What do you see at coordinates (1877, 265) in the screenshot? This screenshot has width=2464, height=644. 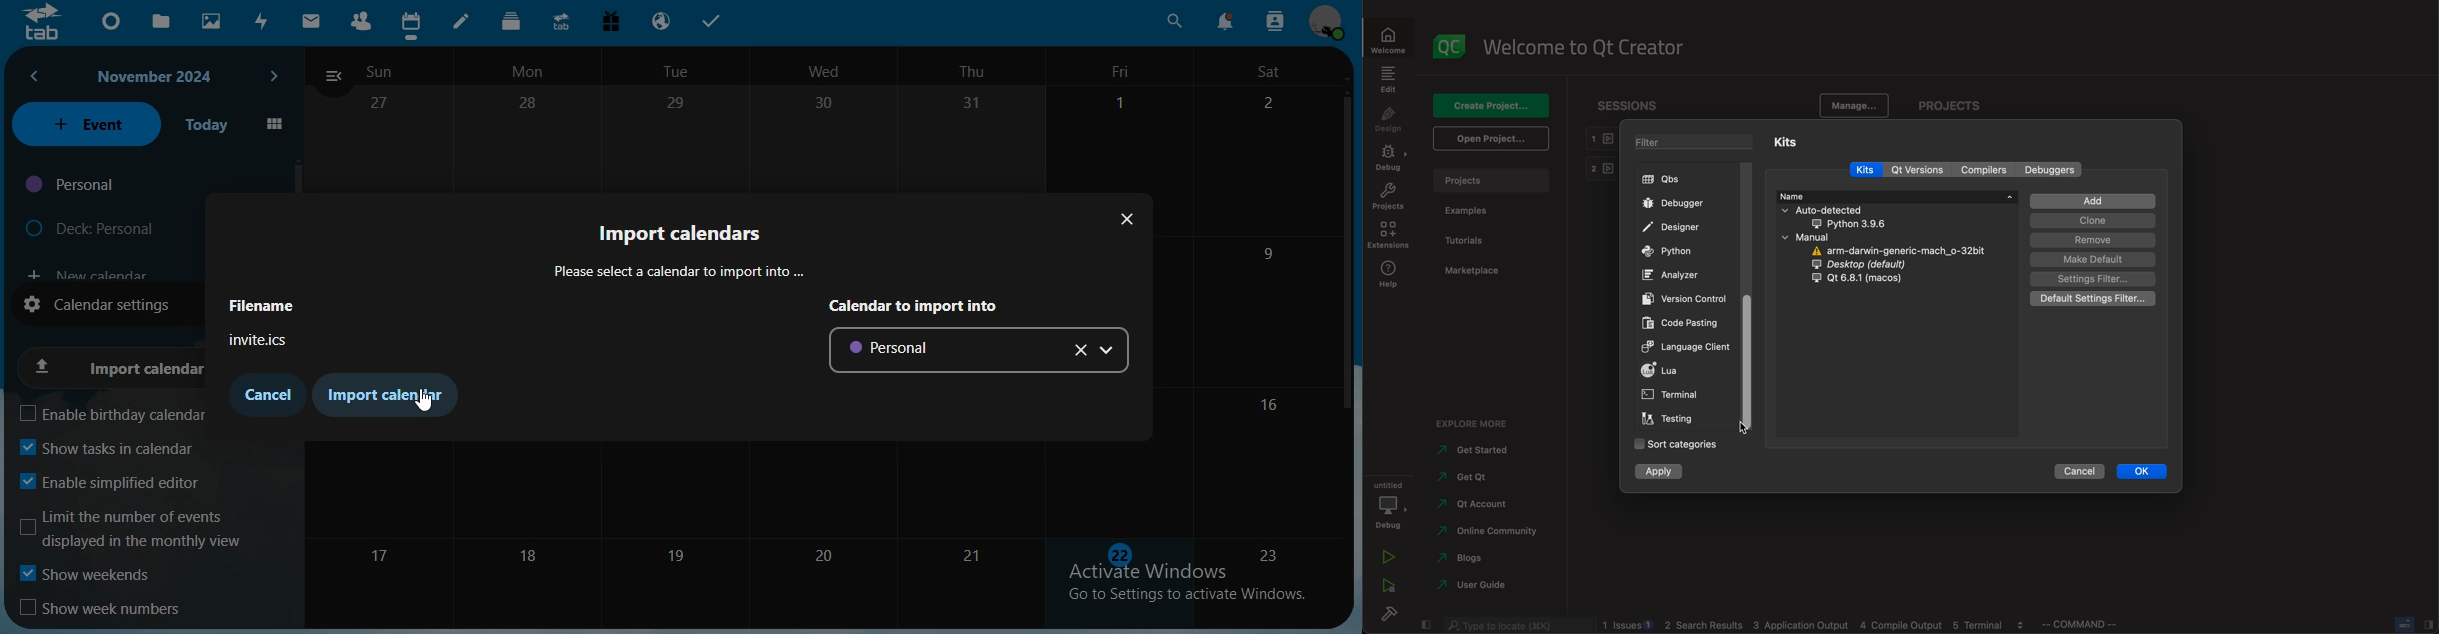 I see `desktop` at bounding box center [1877, 265].